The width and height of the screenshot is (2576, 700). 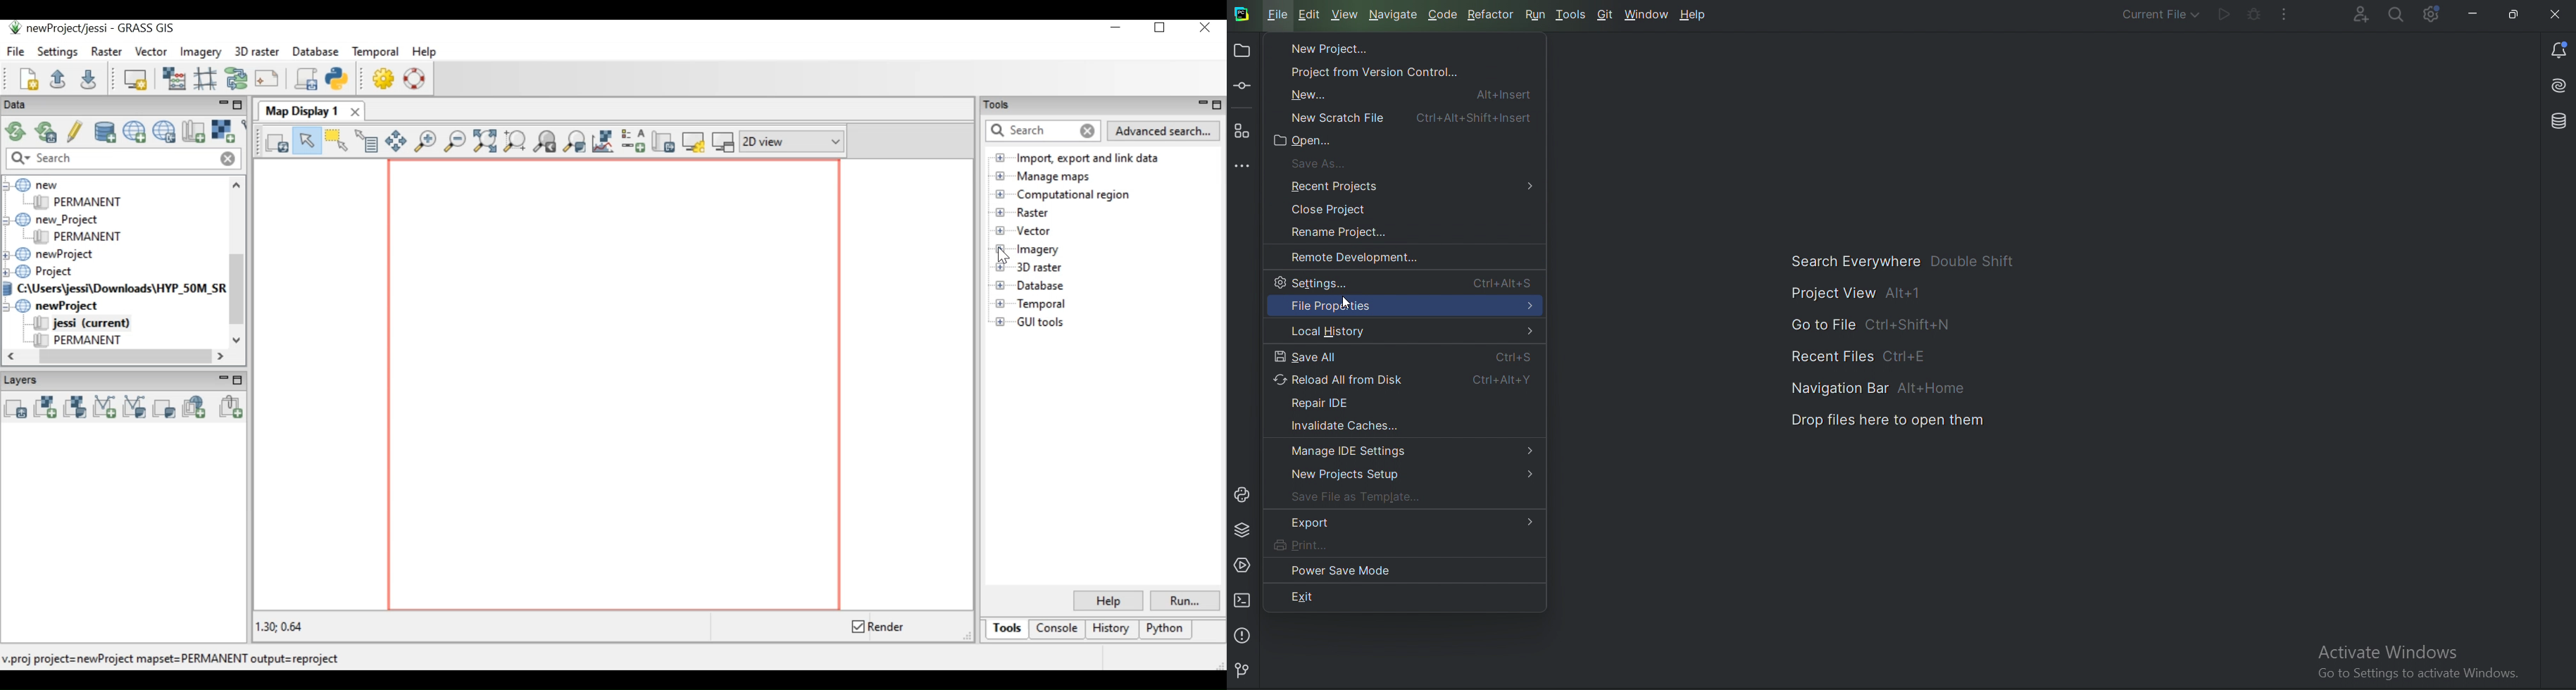 I want to click on Navigate, so click(x=1394, y=14).